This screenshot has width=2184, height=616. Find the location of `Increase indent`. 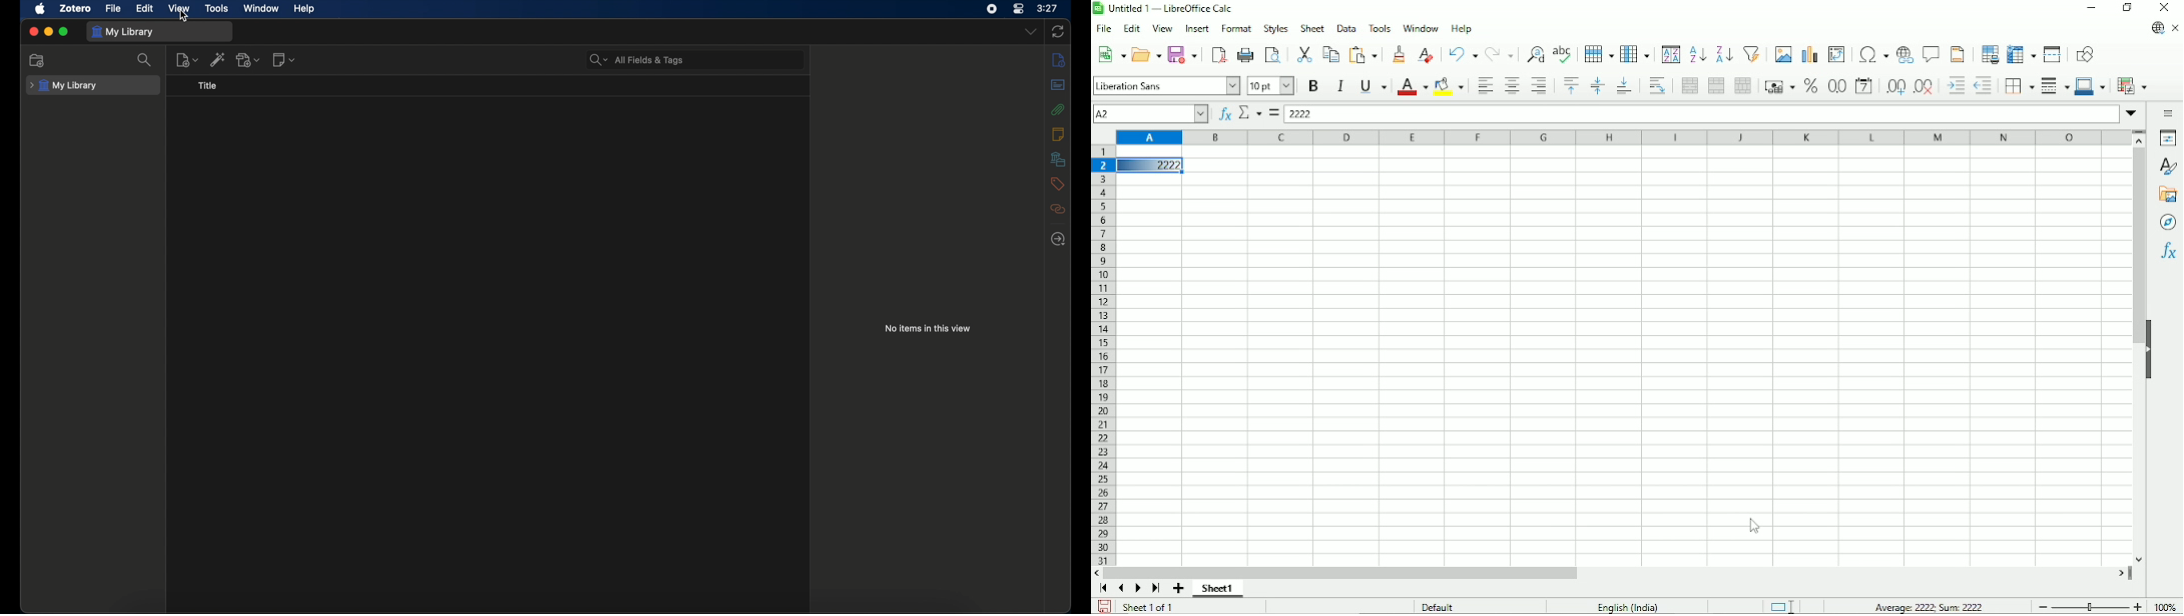

Increase indent is located at coordinates (1955, 86).